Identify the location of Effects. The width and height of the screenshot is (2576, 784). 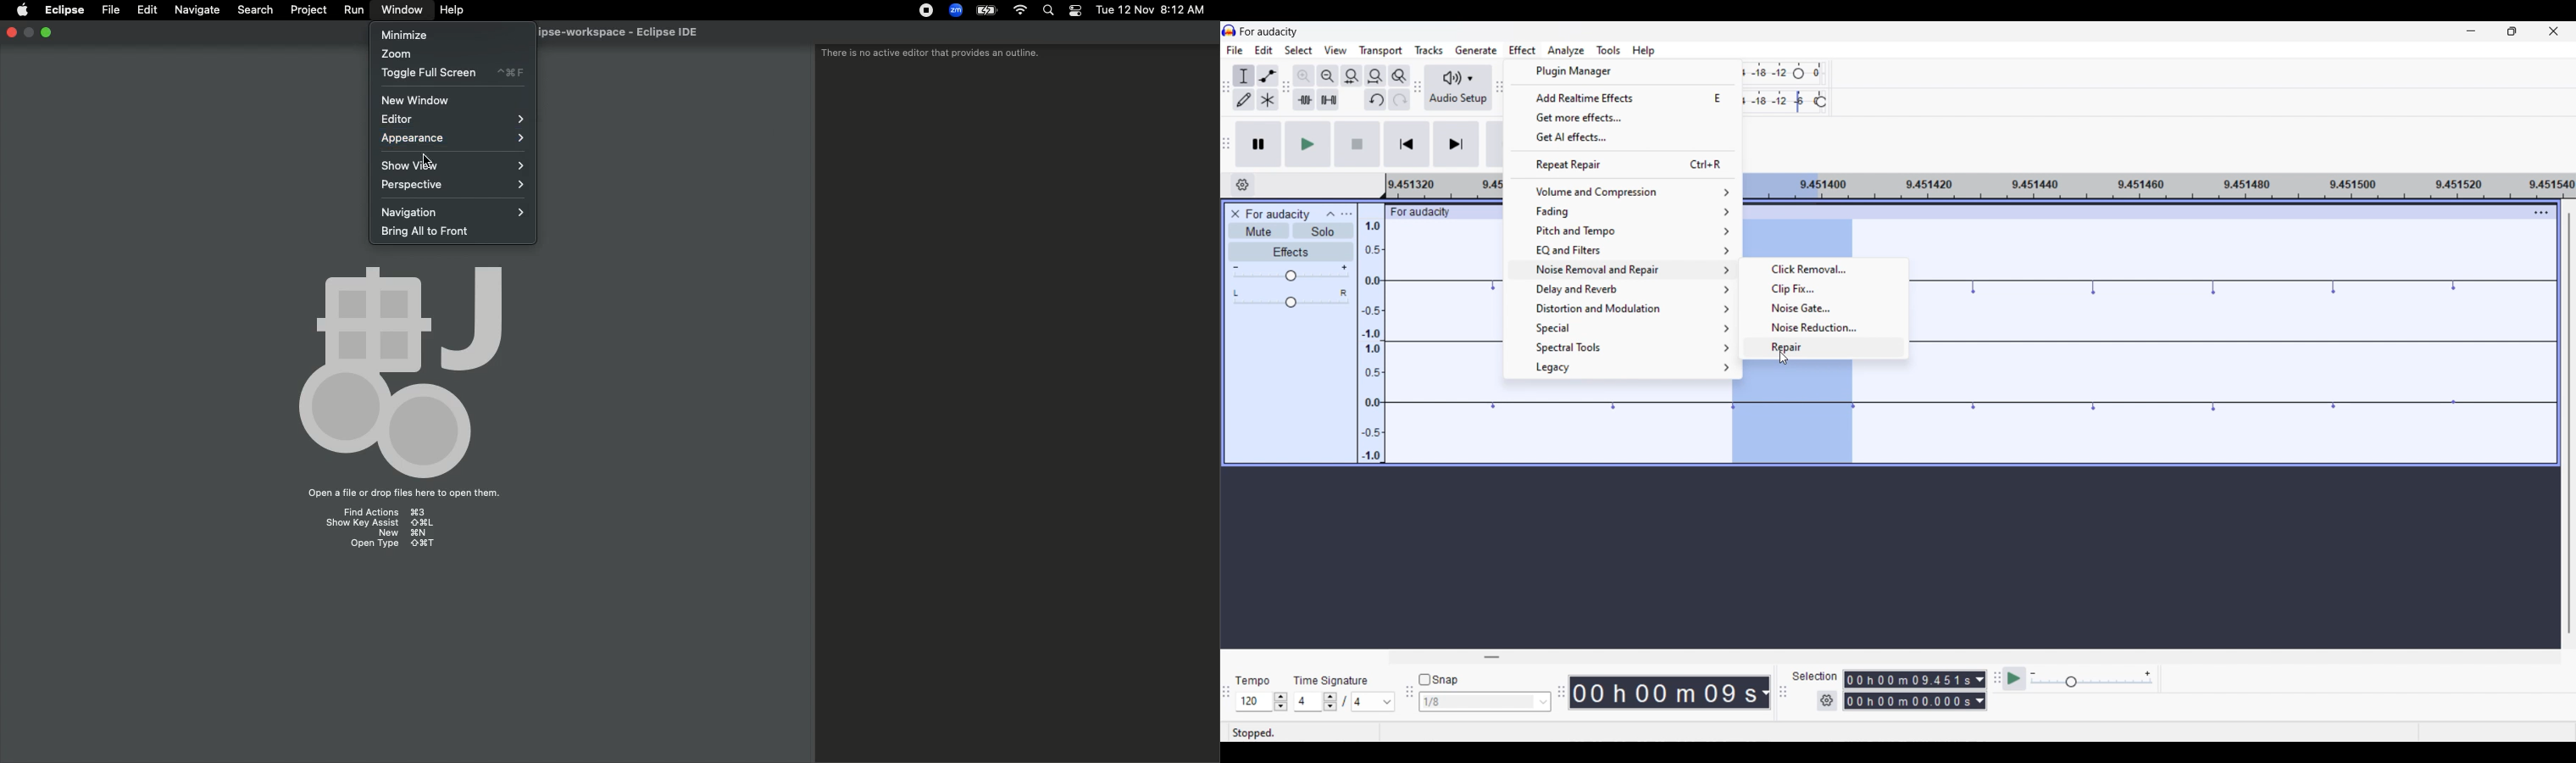
(1292, 252).